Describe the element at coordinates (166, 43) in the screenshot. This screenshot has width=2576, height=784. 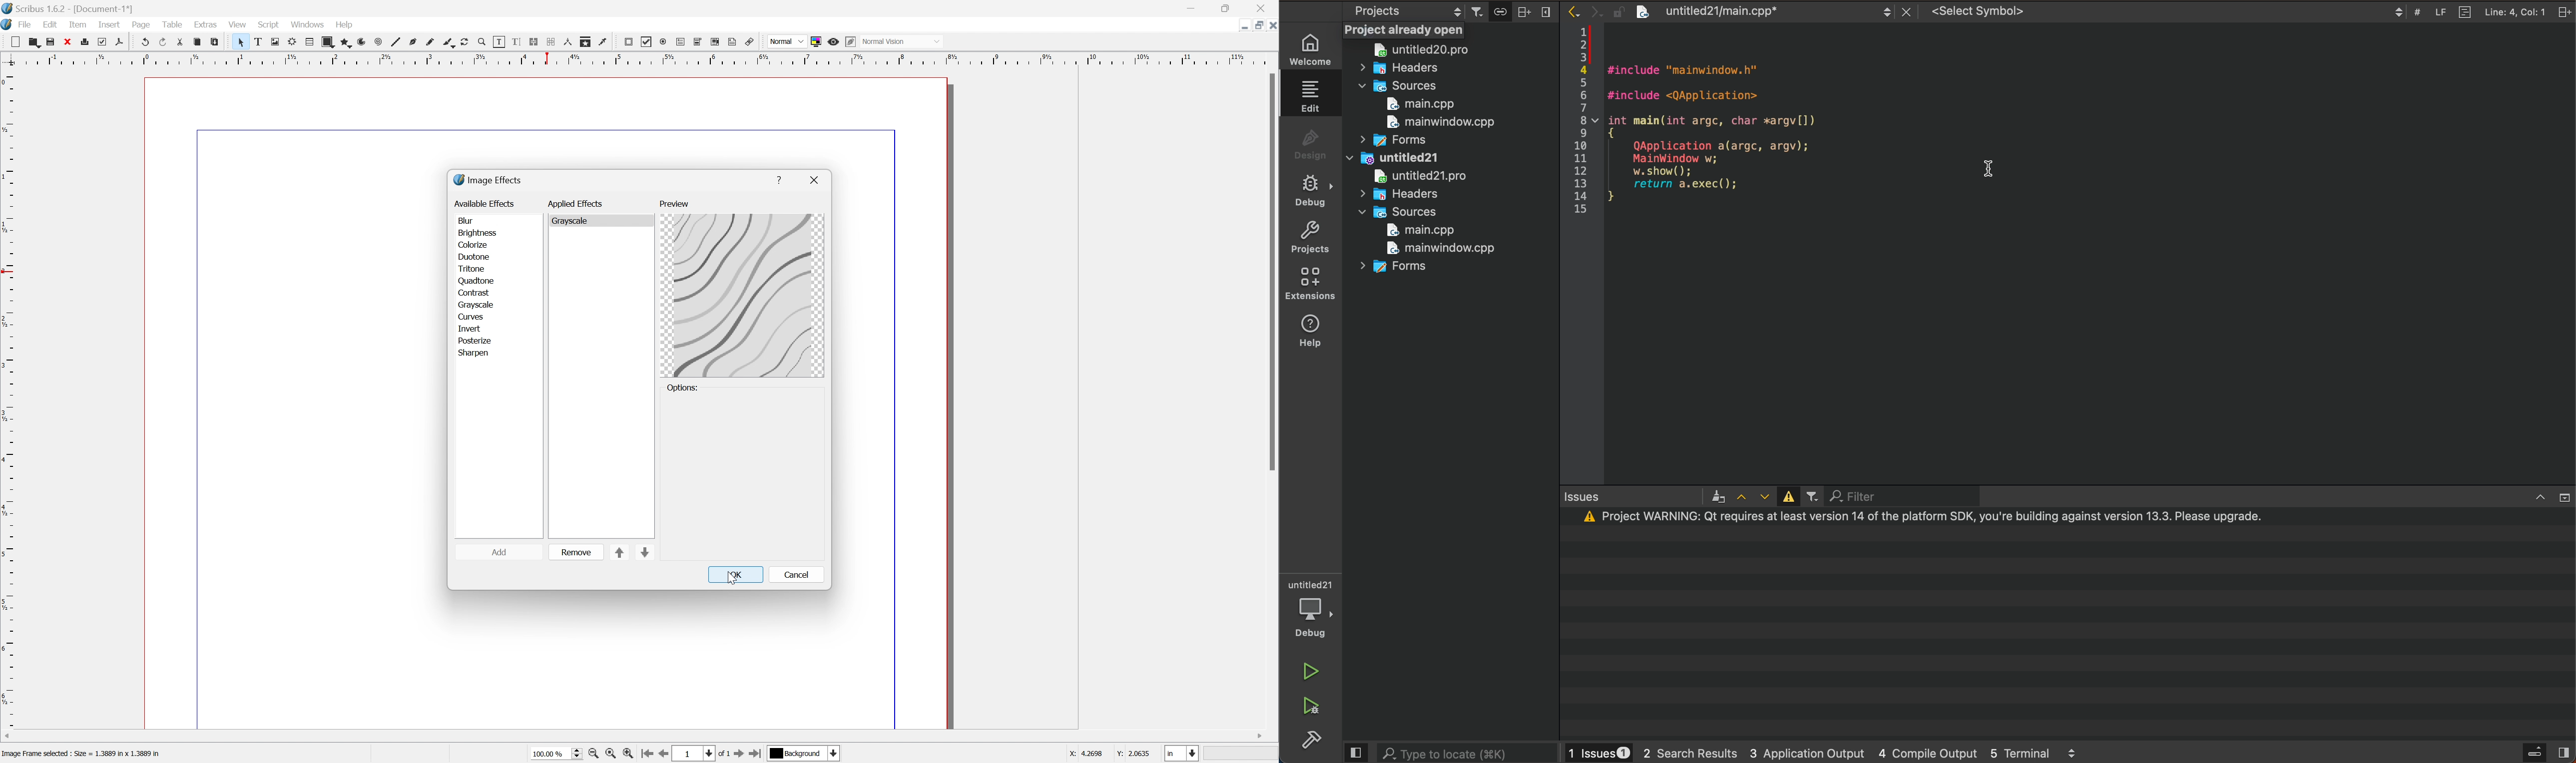
I see `Redo` at that location.